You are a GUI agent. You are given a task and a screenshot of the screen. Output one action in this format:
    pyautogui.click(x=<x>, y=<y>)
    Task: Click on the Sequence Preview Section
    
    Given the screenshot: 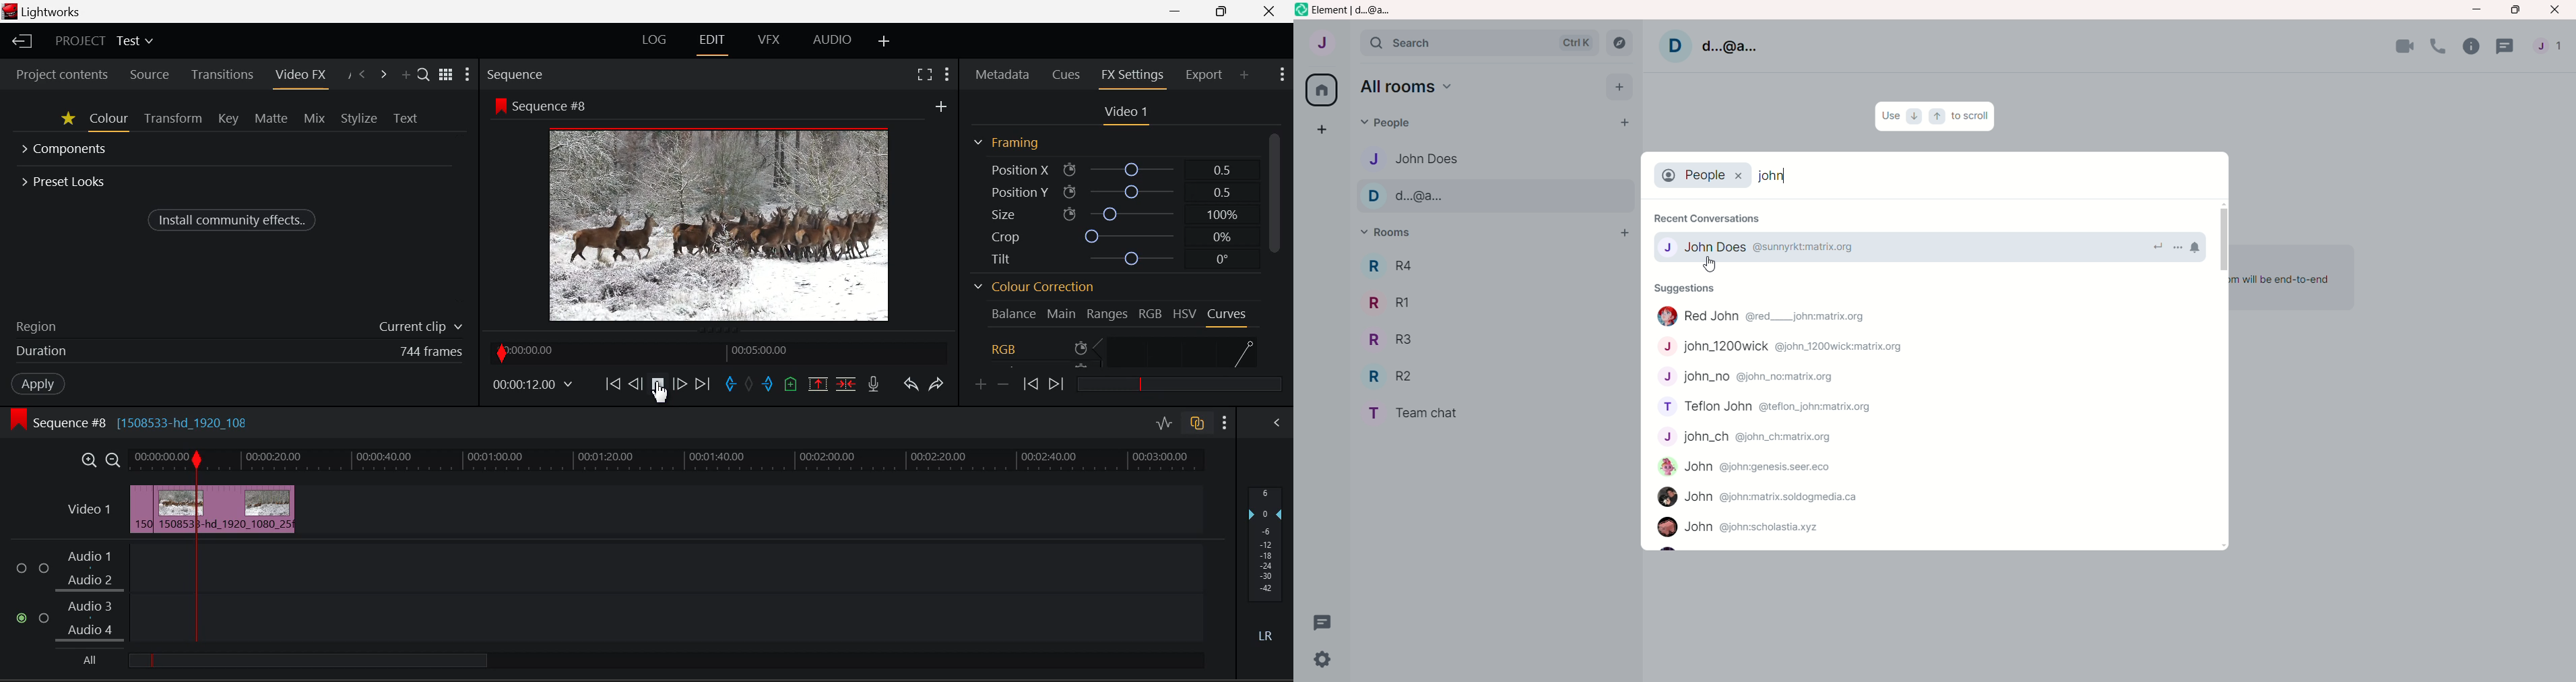 What is the action you would take?
    pyautogui.click(x=516, y=74)
    